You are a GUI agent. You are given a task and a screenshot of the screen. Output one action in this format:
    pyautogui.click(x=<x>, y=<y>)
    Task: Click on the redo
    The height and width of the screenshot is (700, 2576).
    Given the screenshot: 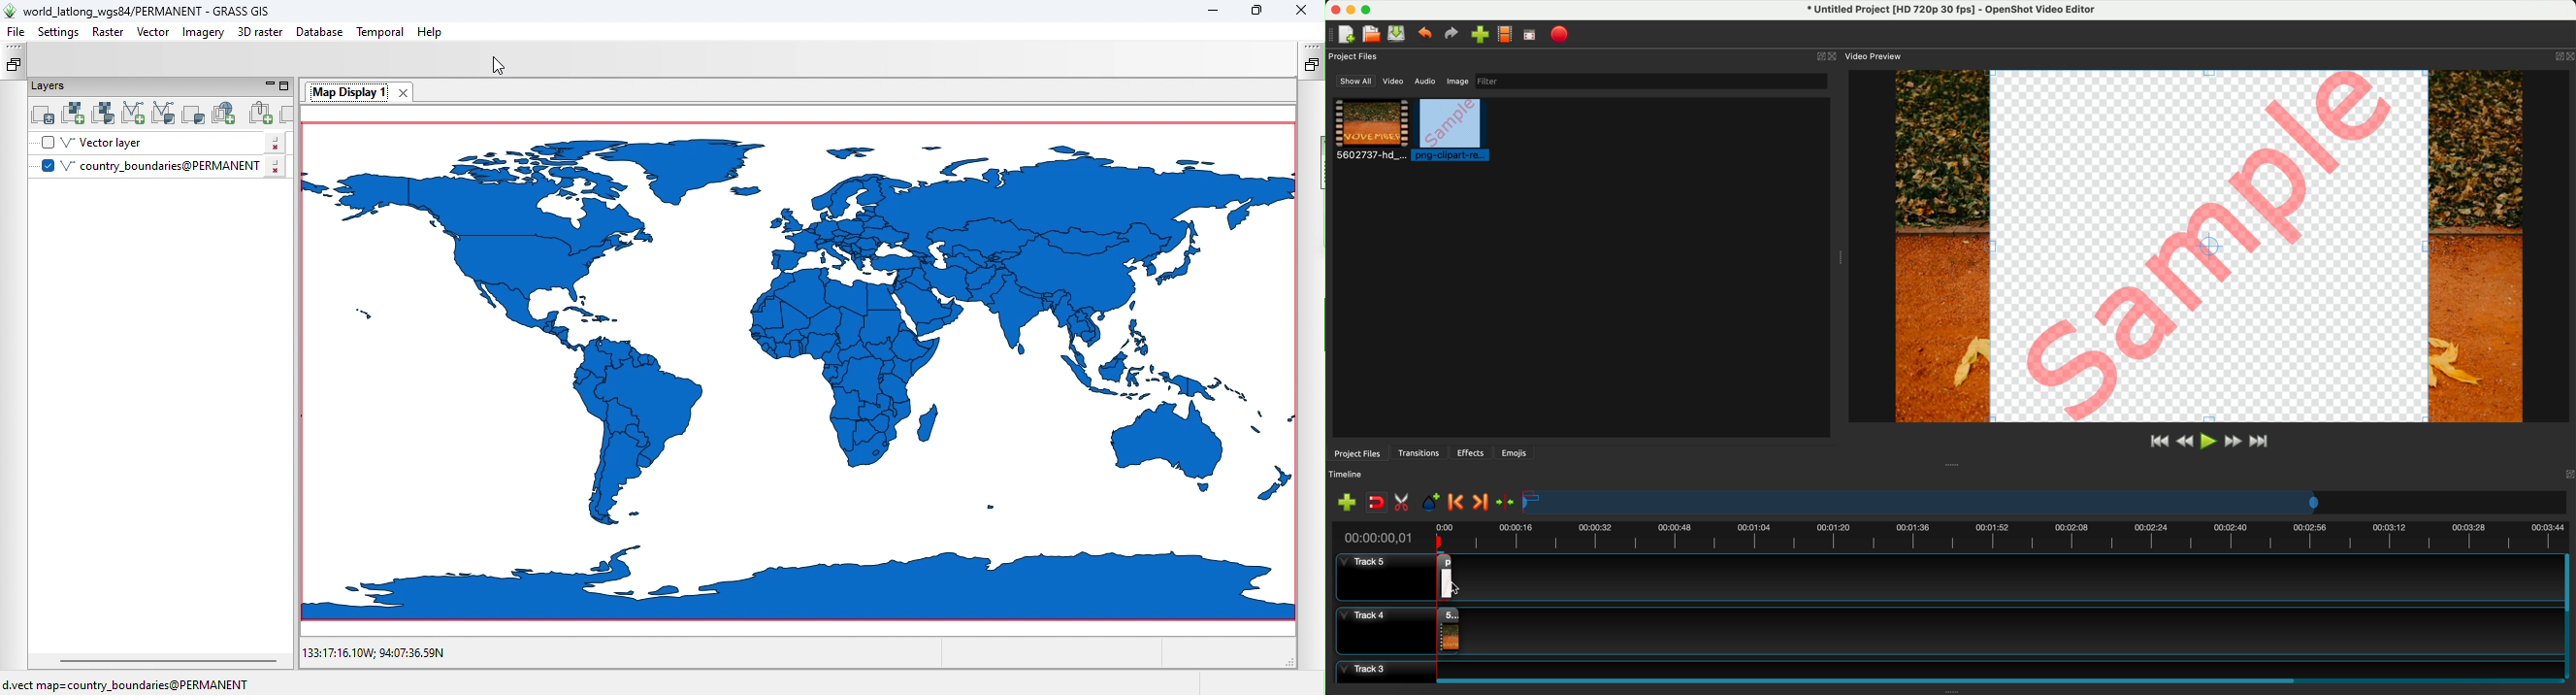 What is the action you would take?
    pyautogui.click(x=1453, y=35)
    